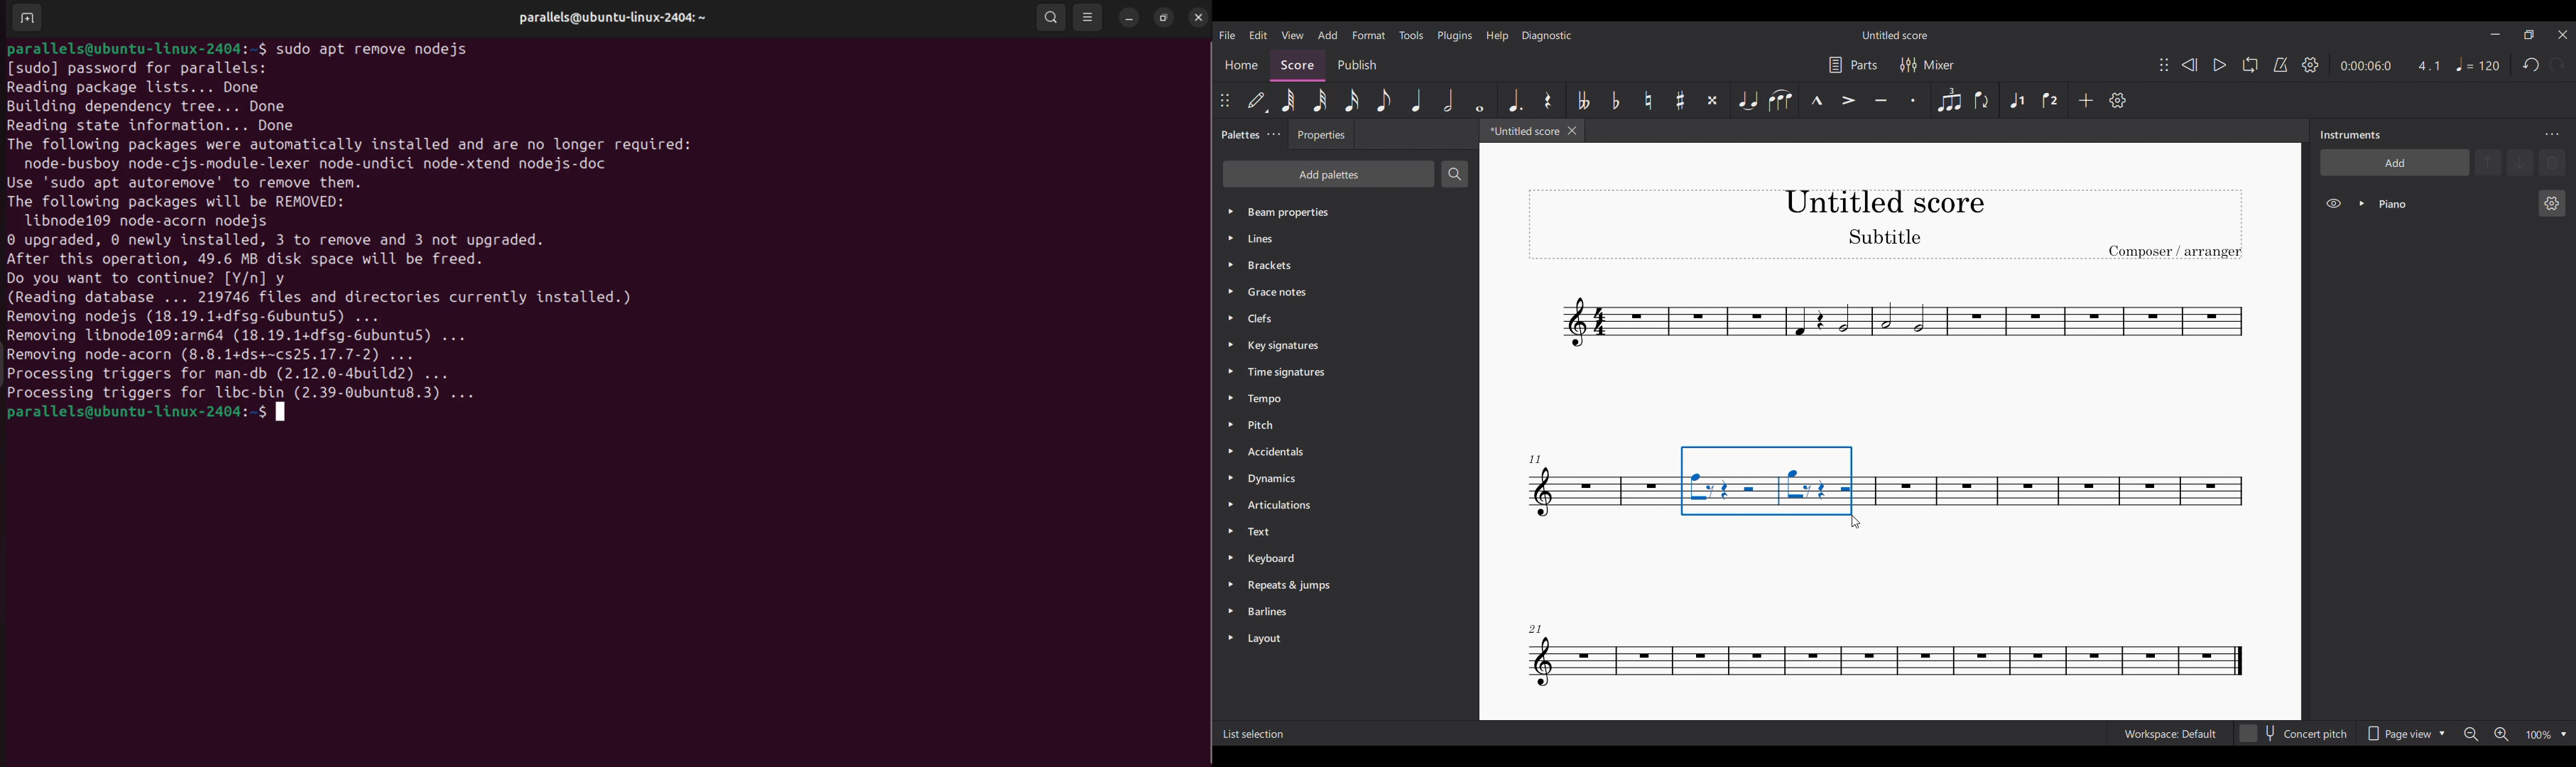 The image size is (2576, 784). What do you see at coordinates (2478, 64) in the screenshot?
I see `Tempo` at bounding box center [2478, 64].